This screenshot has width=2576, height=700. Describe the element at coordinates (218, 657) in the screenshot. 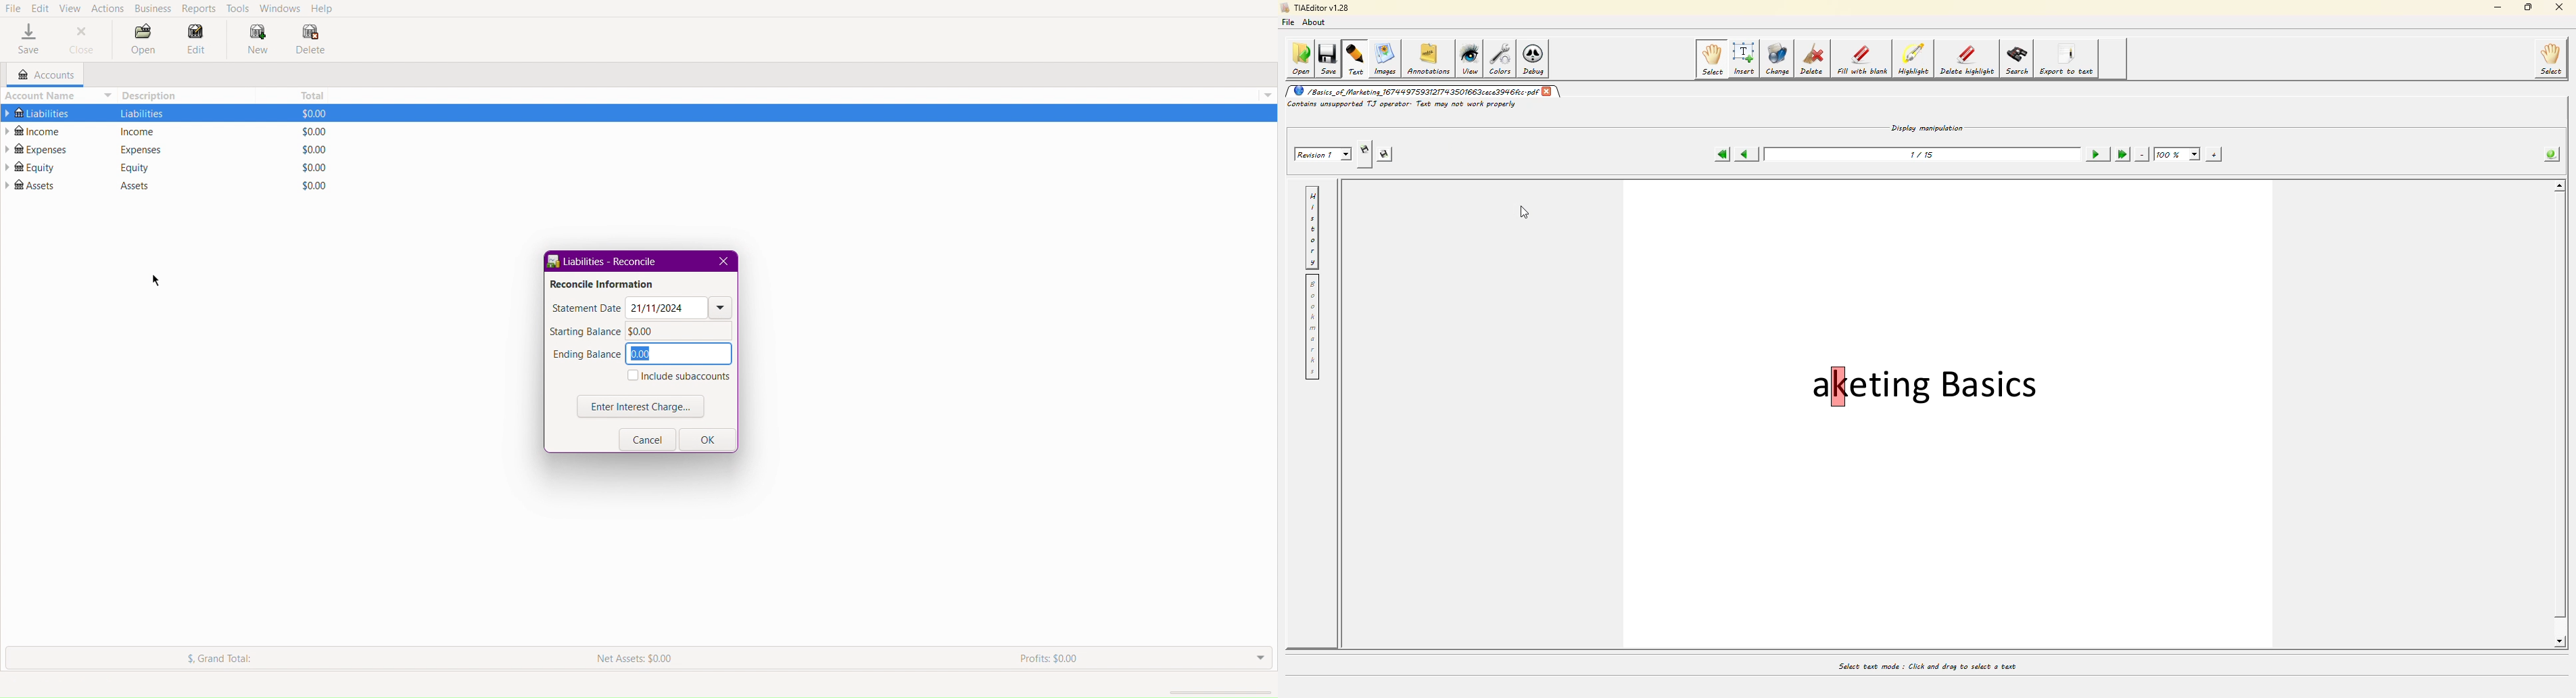

I see `Grand Total` at that location.